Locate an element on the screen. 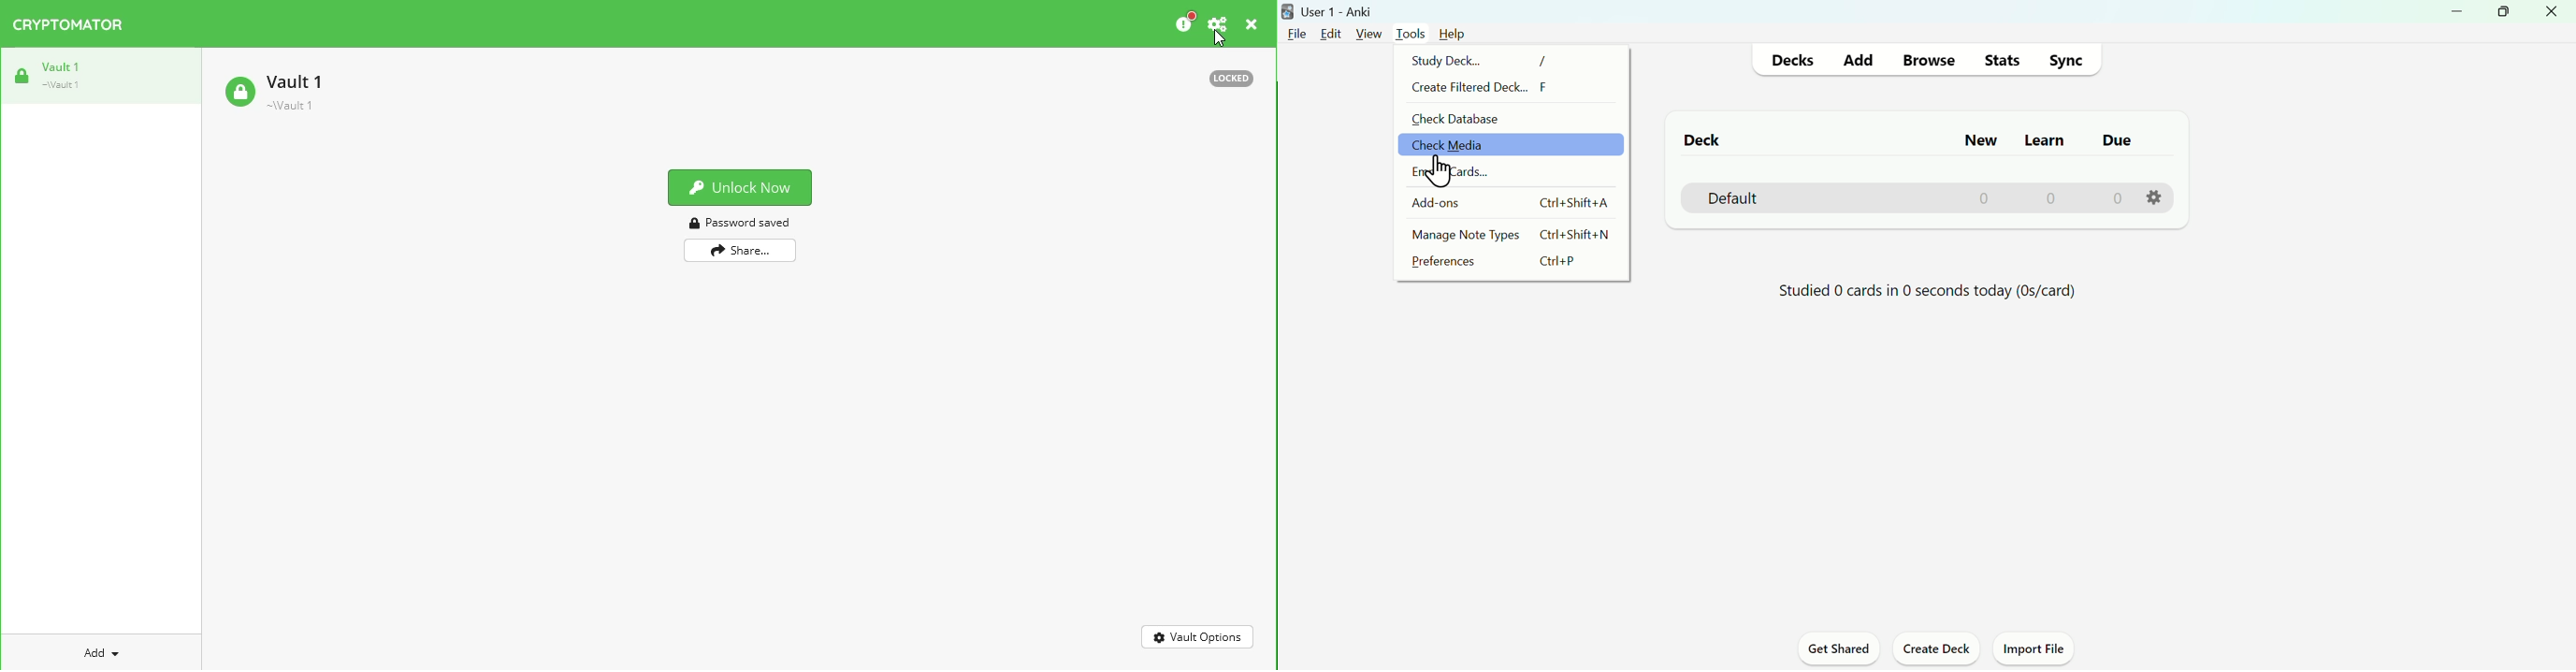 The height and width of the screenshot is (672, 2576). Cursor is located at coordinates (1440, 171).